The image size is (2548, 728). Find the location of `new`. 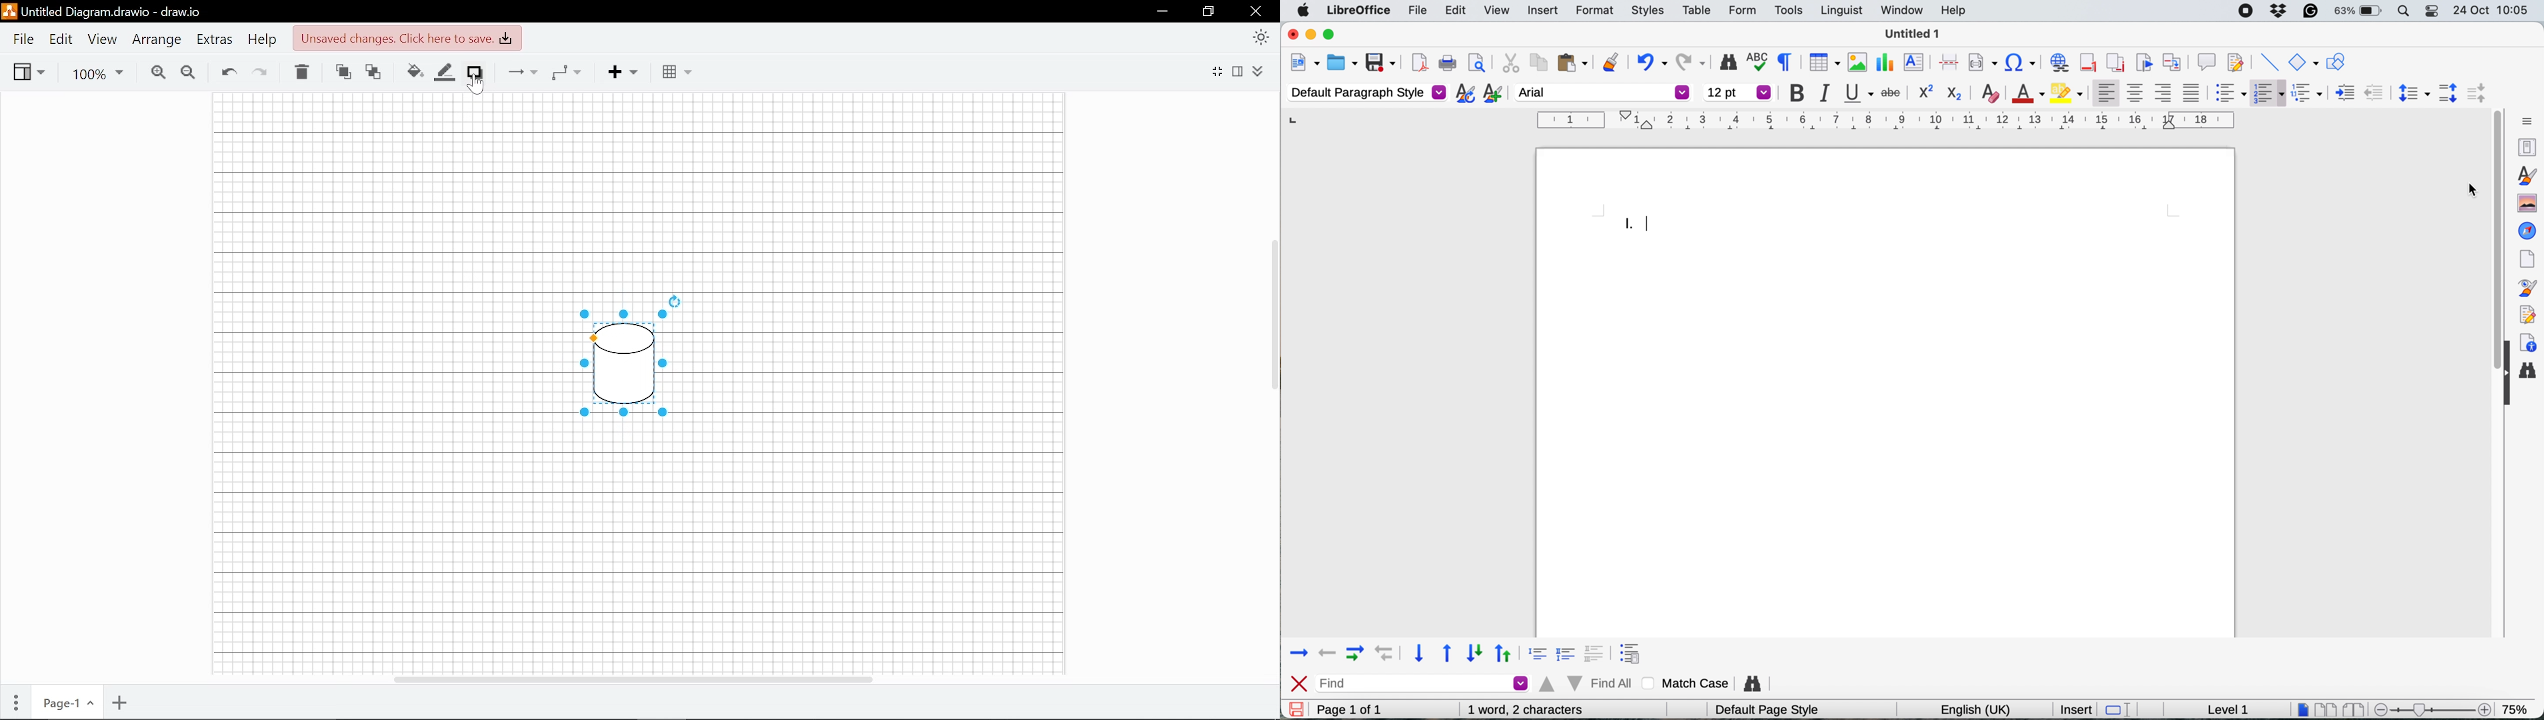

new is located at coordinates (1304, 64).